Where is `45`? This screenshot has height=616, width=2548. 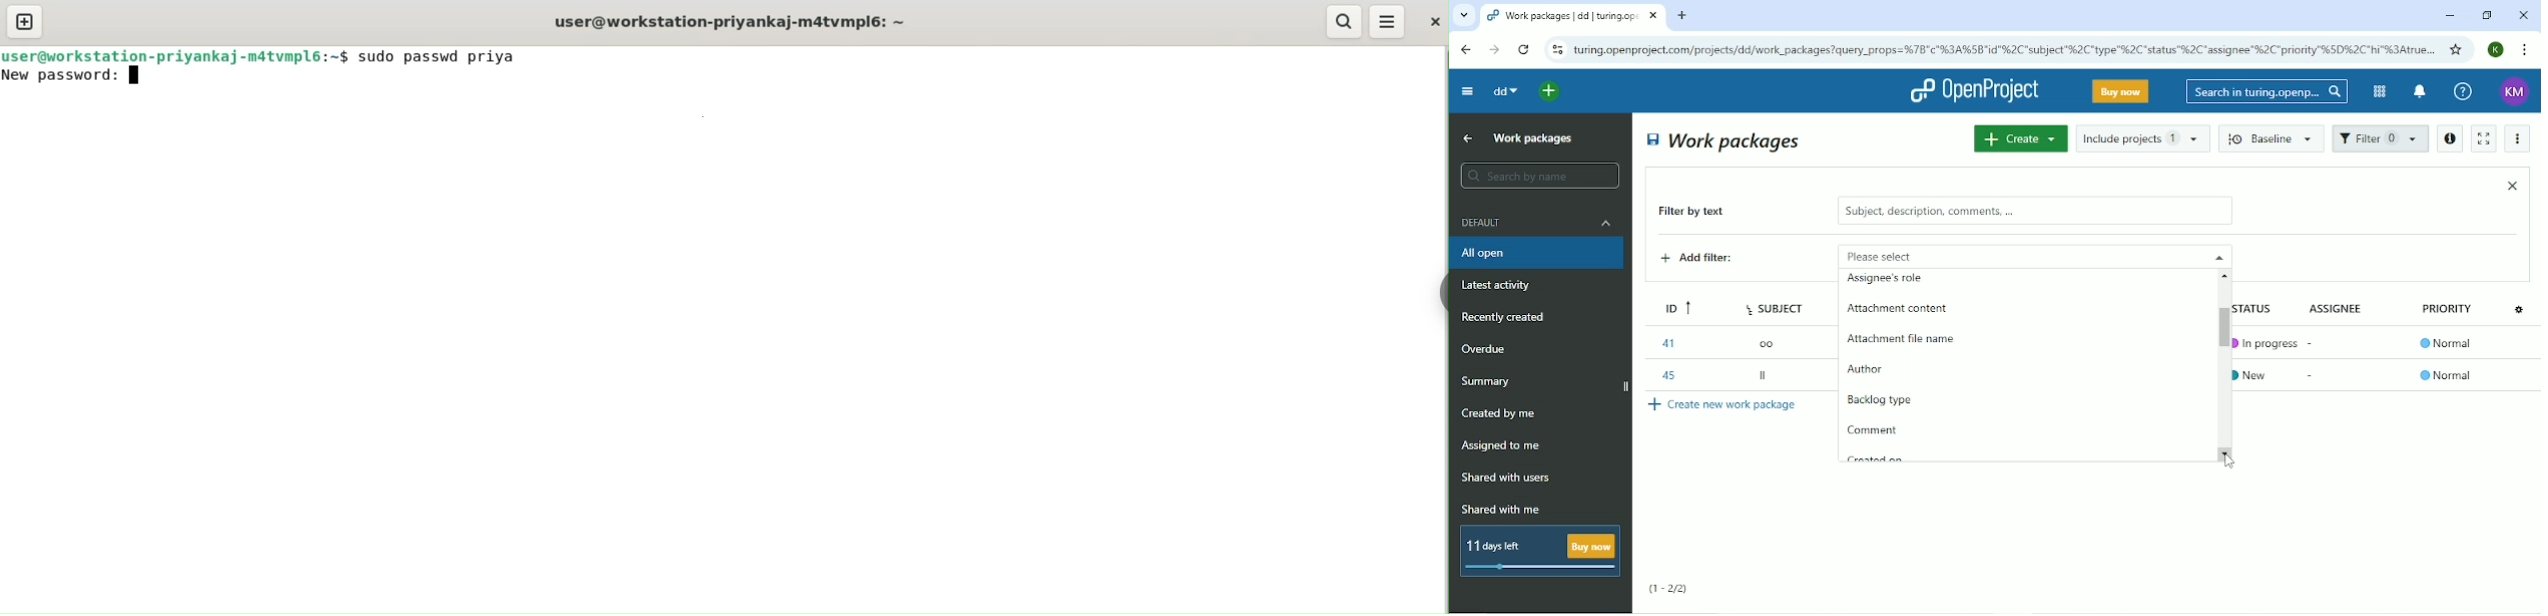
45 is located at coordinates (1666, 373).